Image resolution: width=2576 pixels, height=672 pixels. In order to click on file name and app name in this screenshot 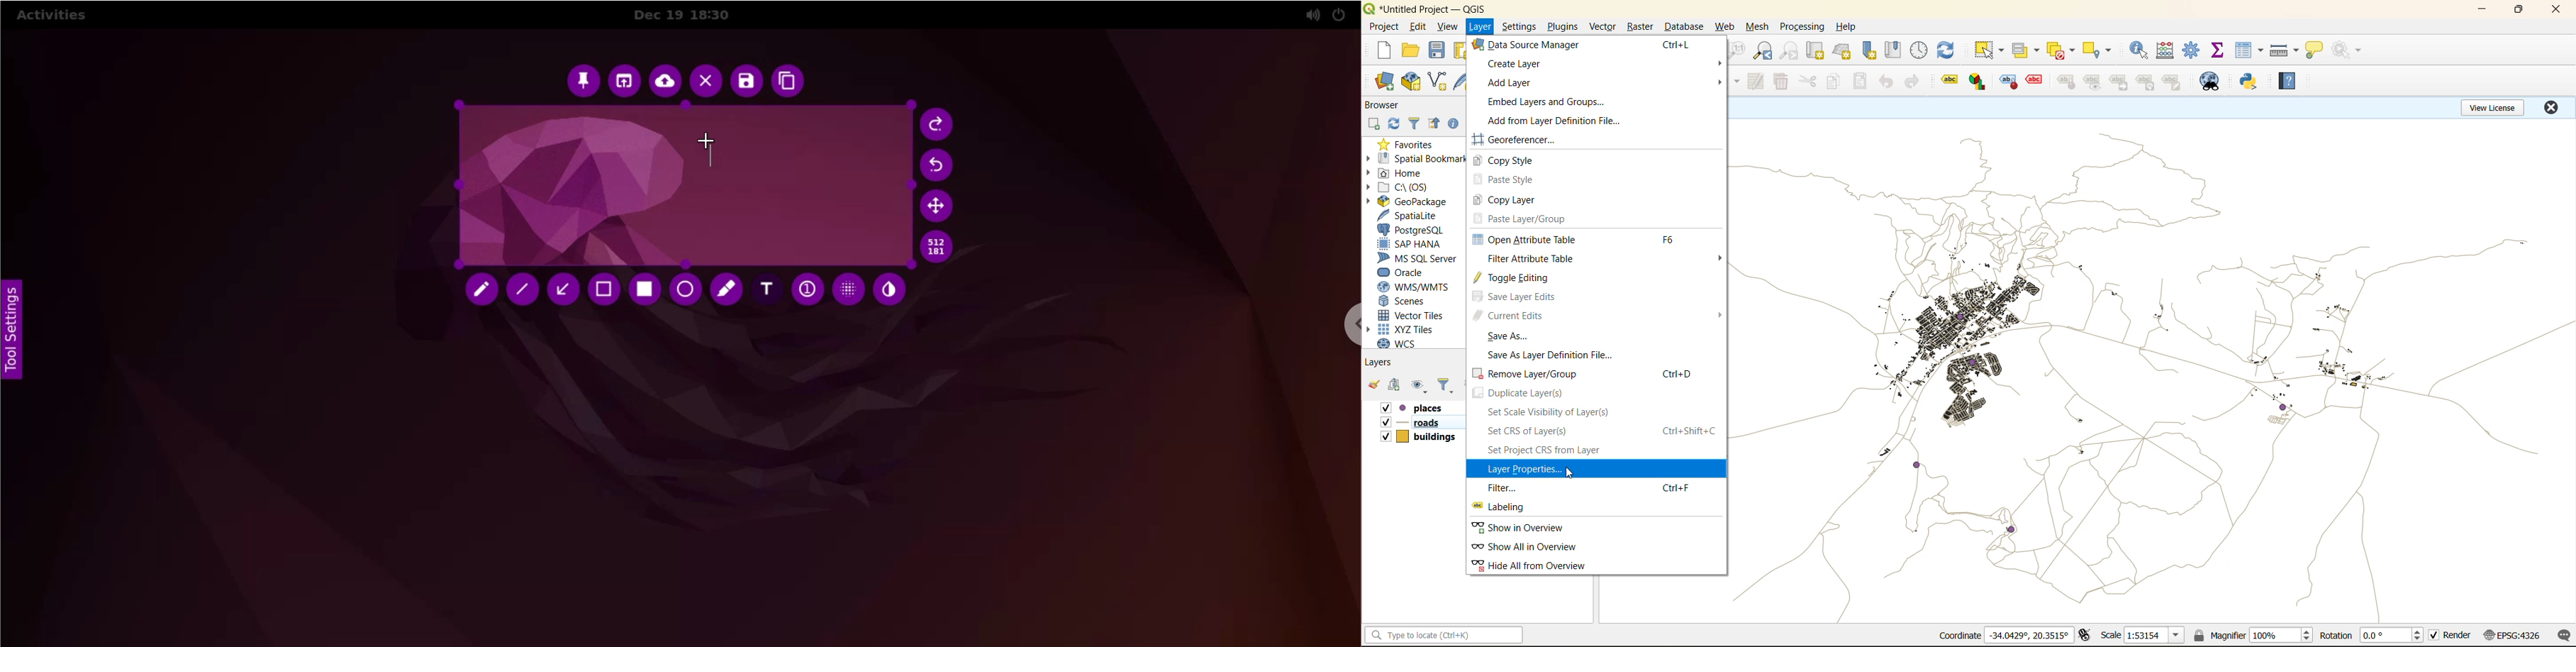, I will do `click(1429, 8)`.